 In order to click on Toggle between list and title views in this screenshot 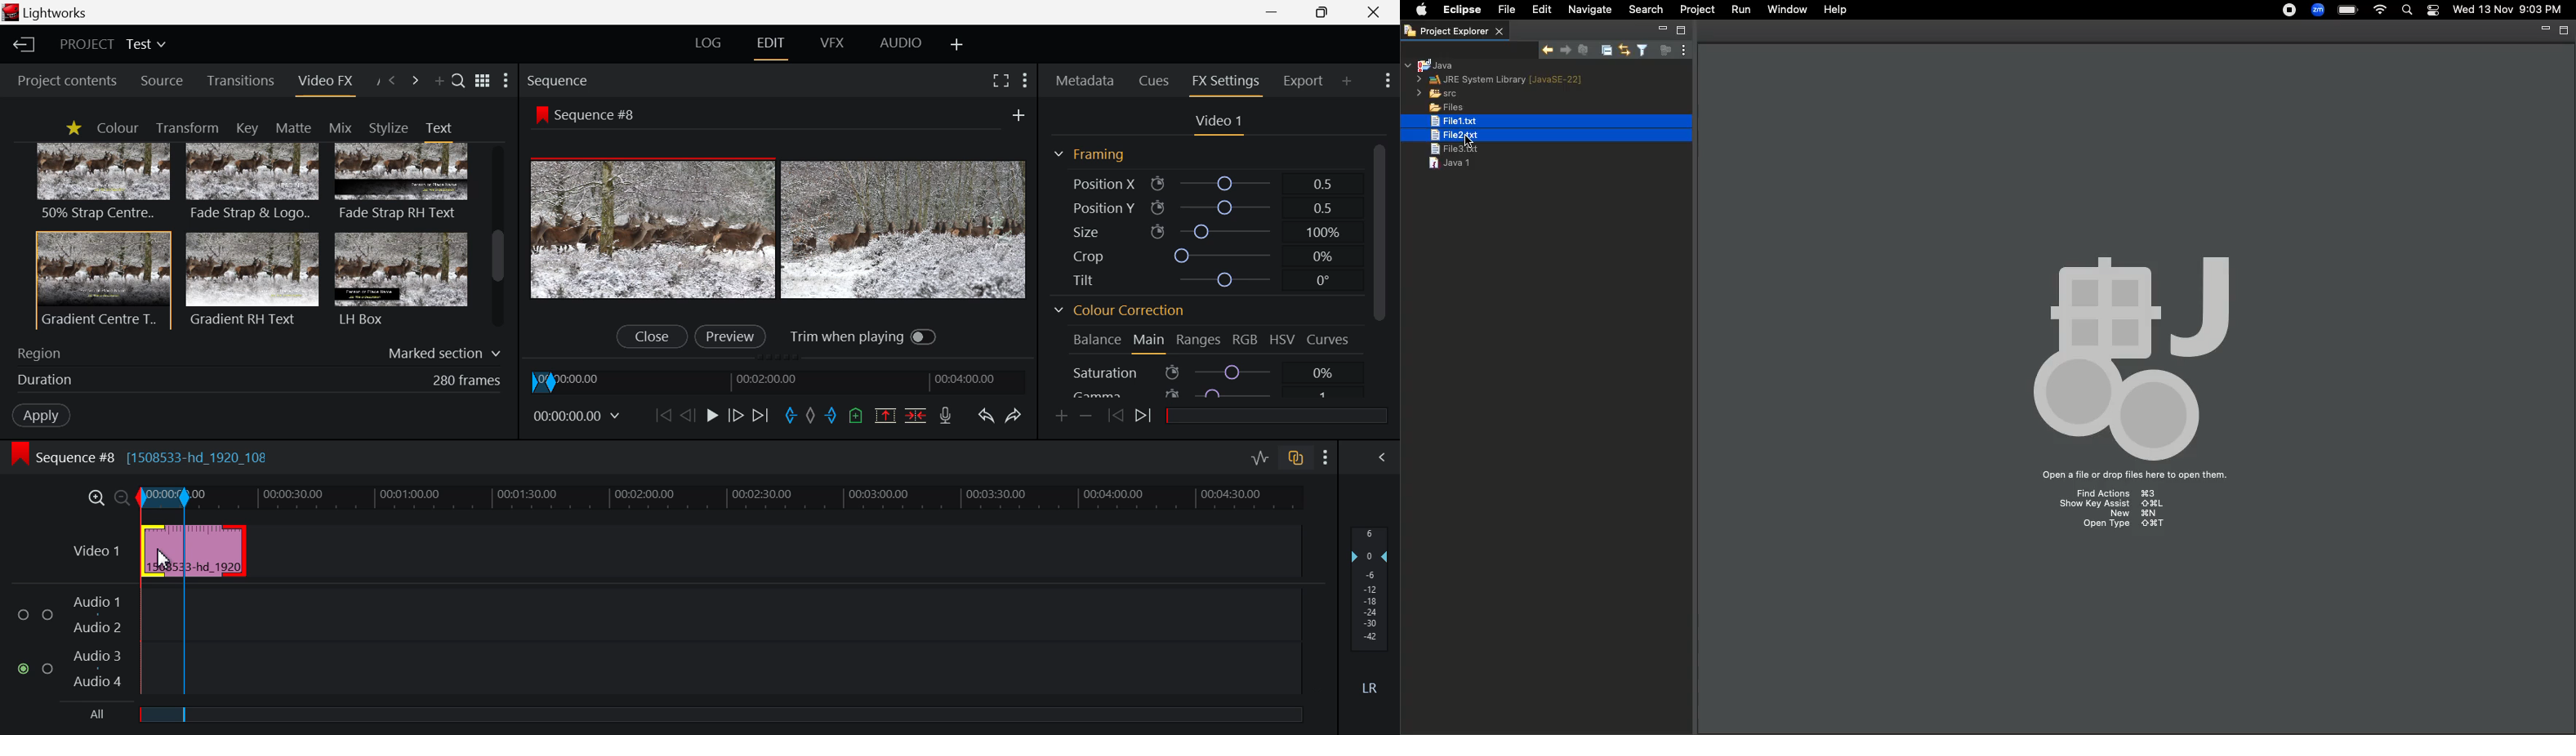, I will do `click(484, 80)`.